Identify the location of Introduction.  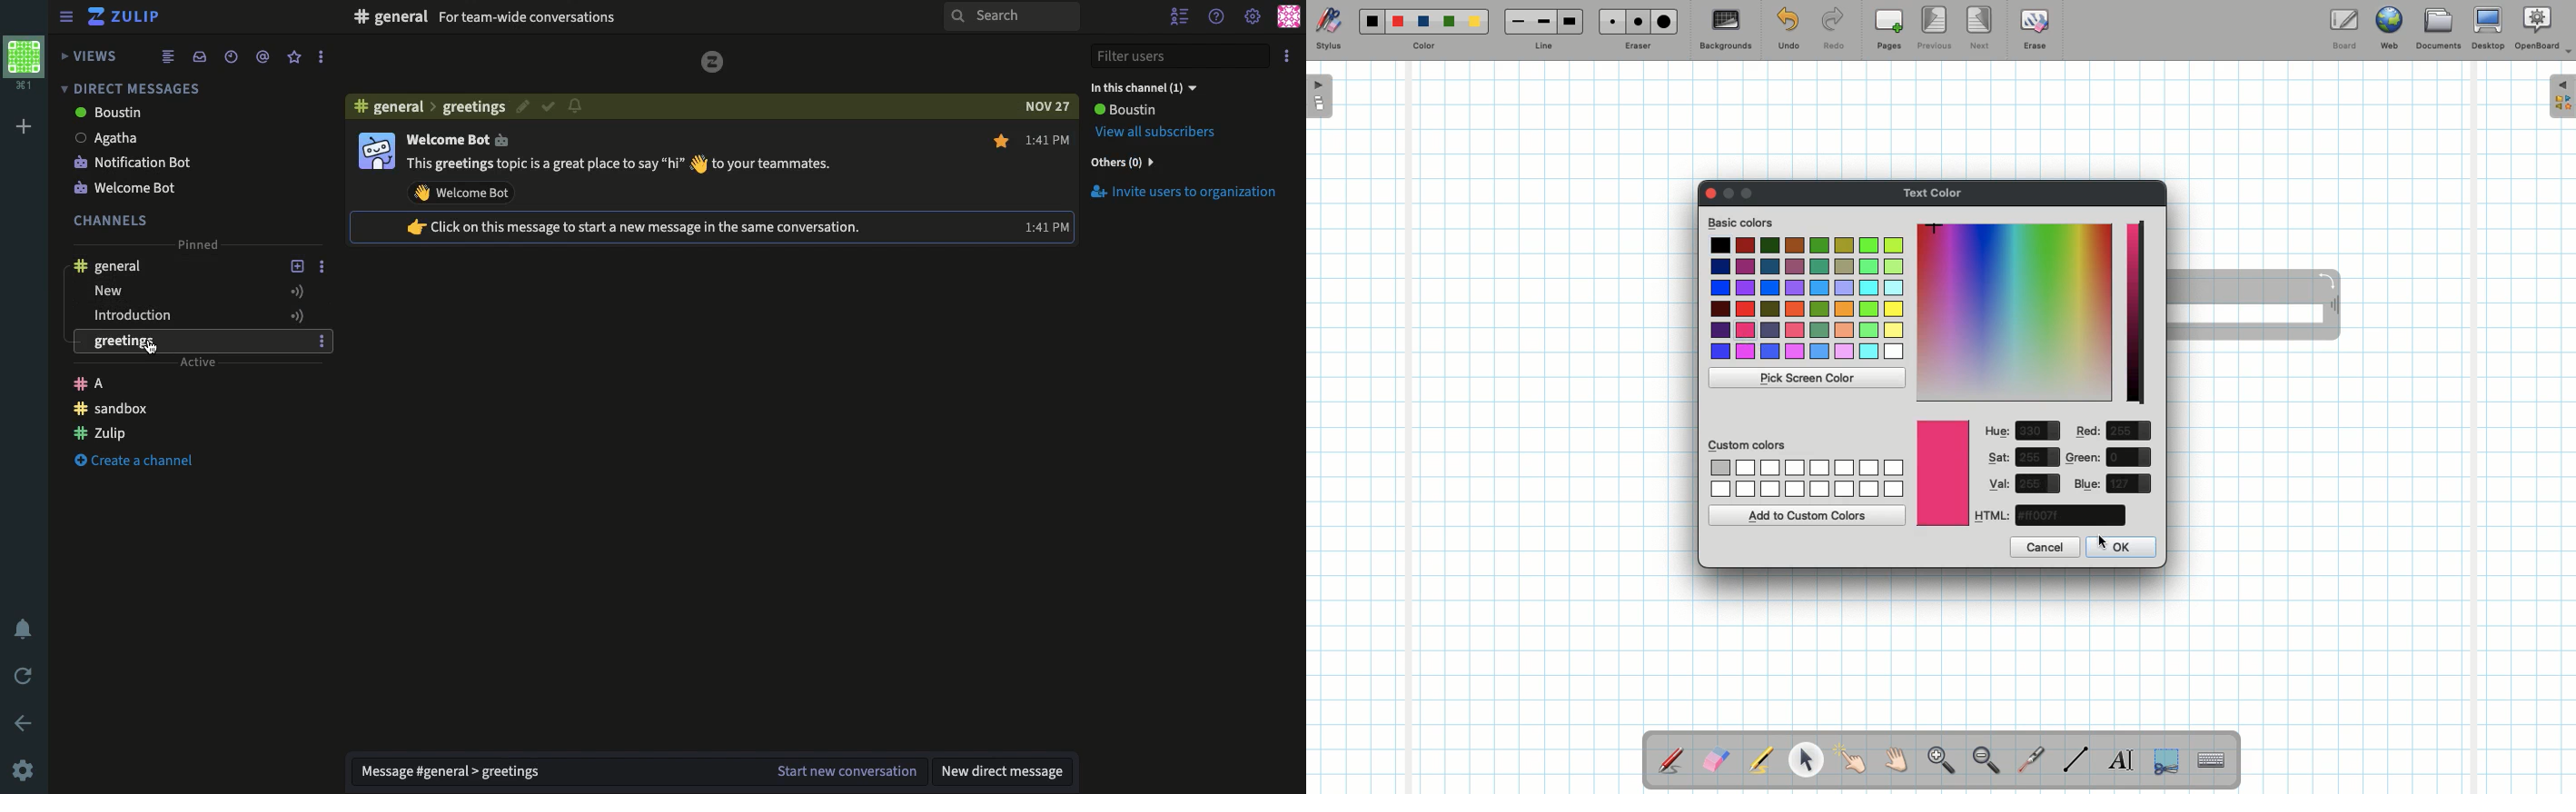
(177, 317).